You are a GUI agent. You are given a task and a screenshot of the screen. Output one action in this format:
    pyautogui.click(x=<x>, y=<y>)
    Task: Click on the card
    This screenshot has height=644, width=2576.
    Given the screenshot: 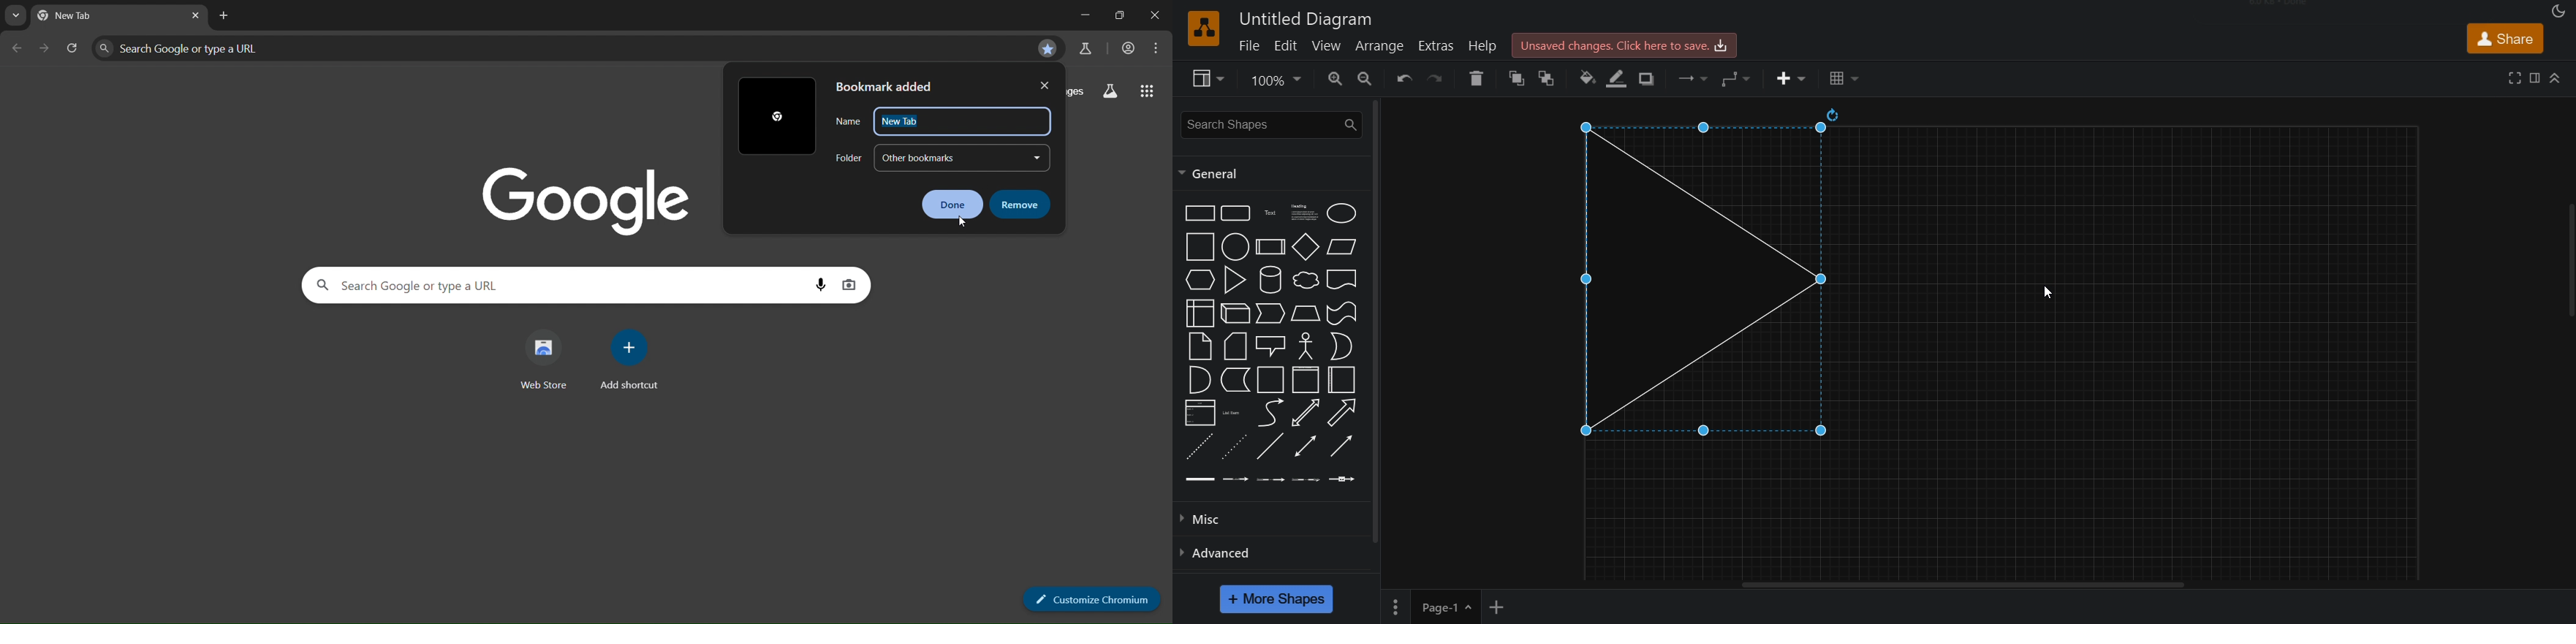 What is the action you would take?
    pyautogui.click(x=1235, y=346)
    